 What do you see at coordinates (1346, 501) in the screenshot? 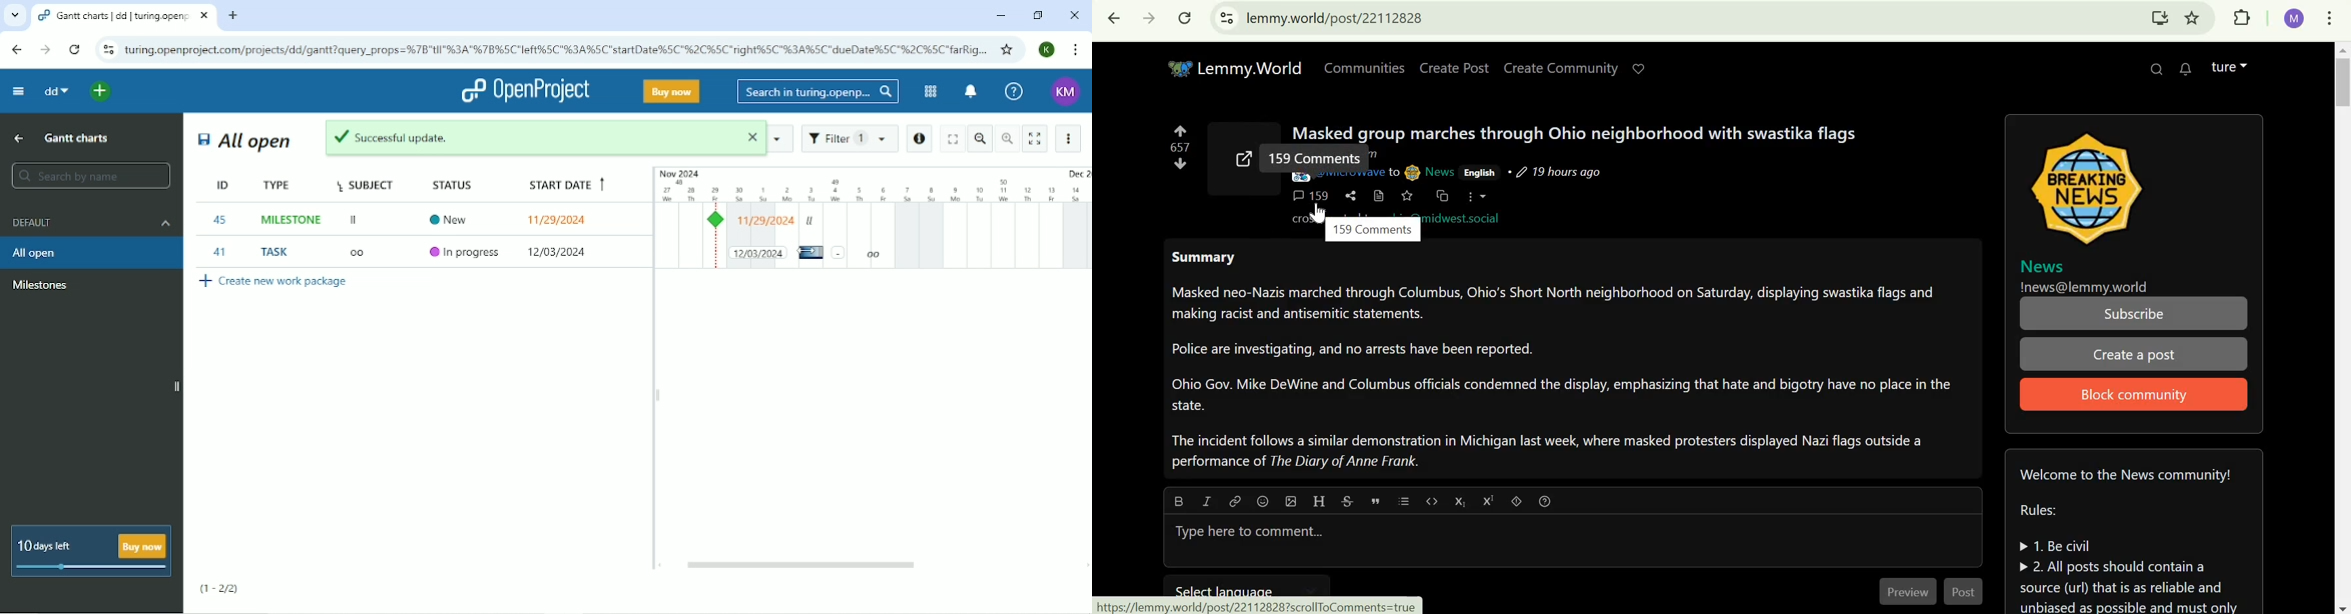
I see `strikethrough` at bounding box center [1346, 501].